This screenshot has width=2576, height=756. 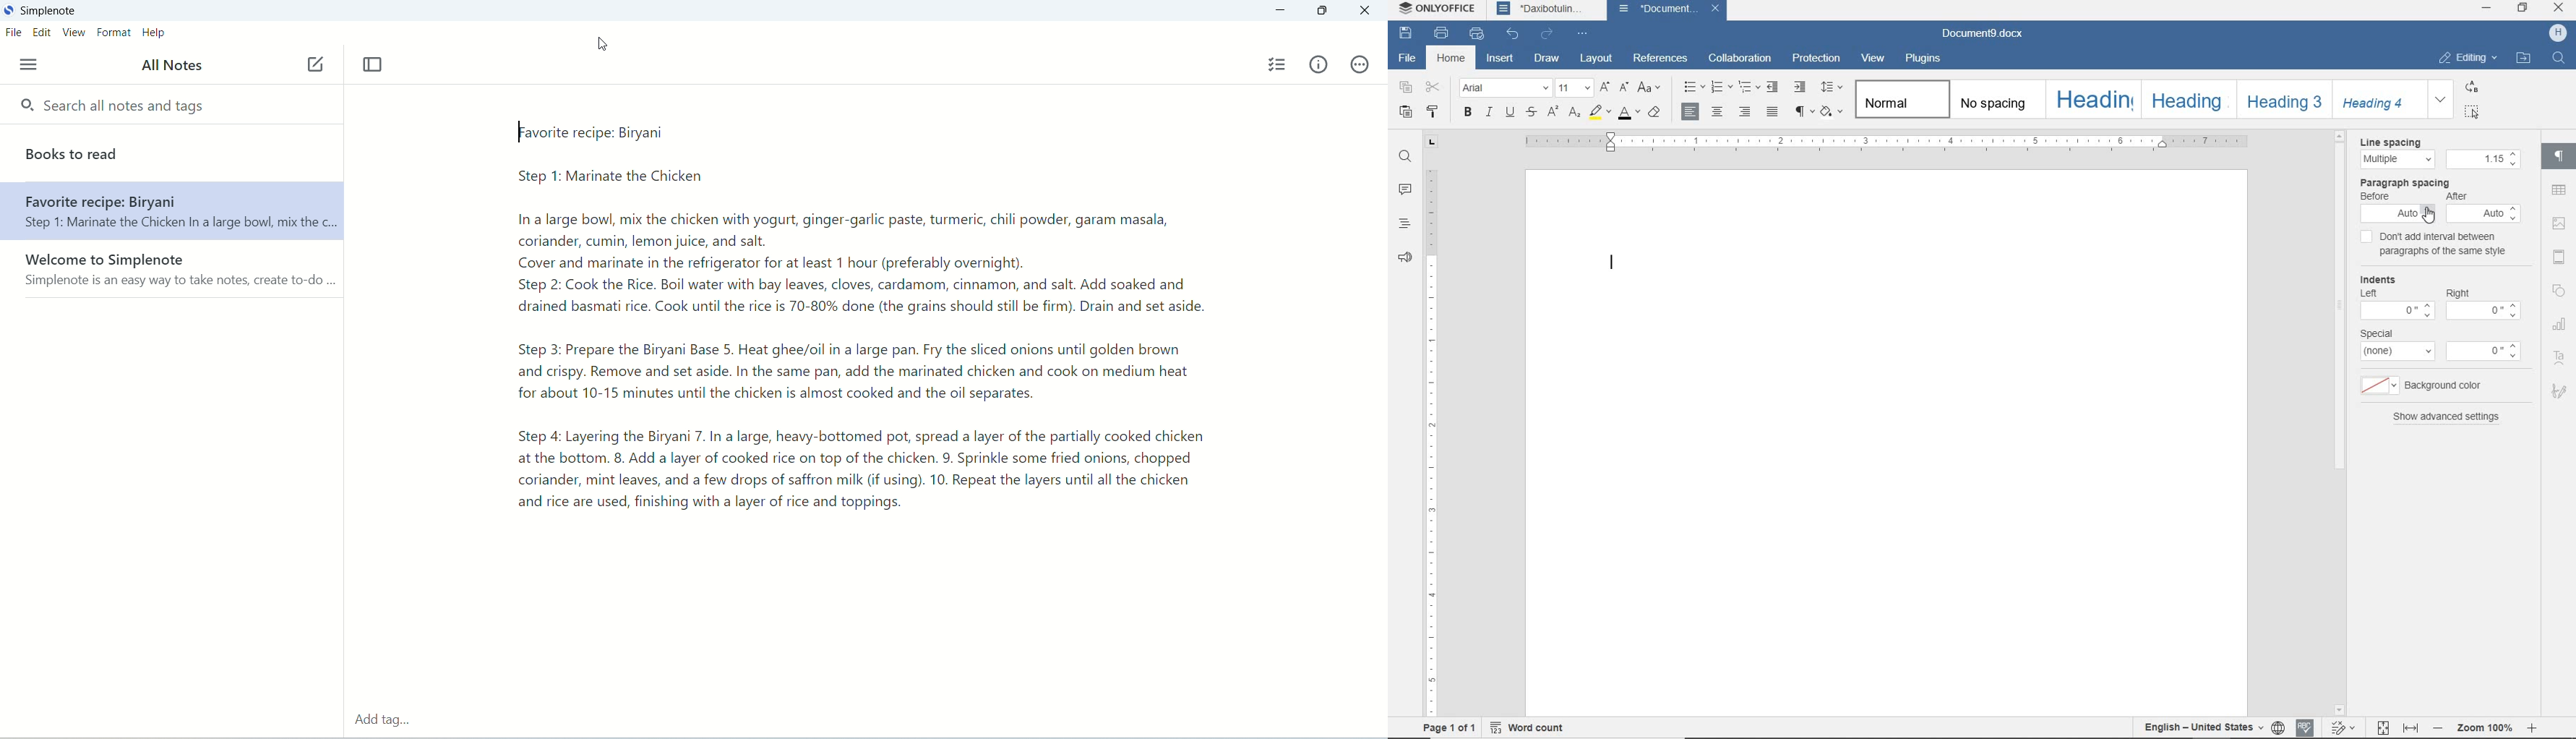 I want to click on REPLACE, so click(x=2472, y=87).